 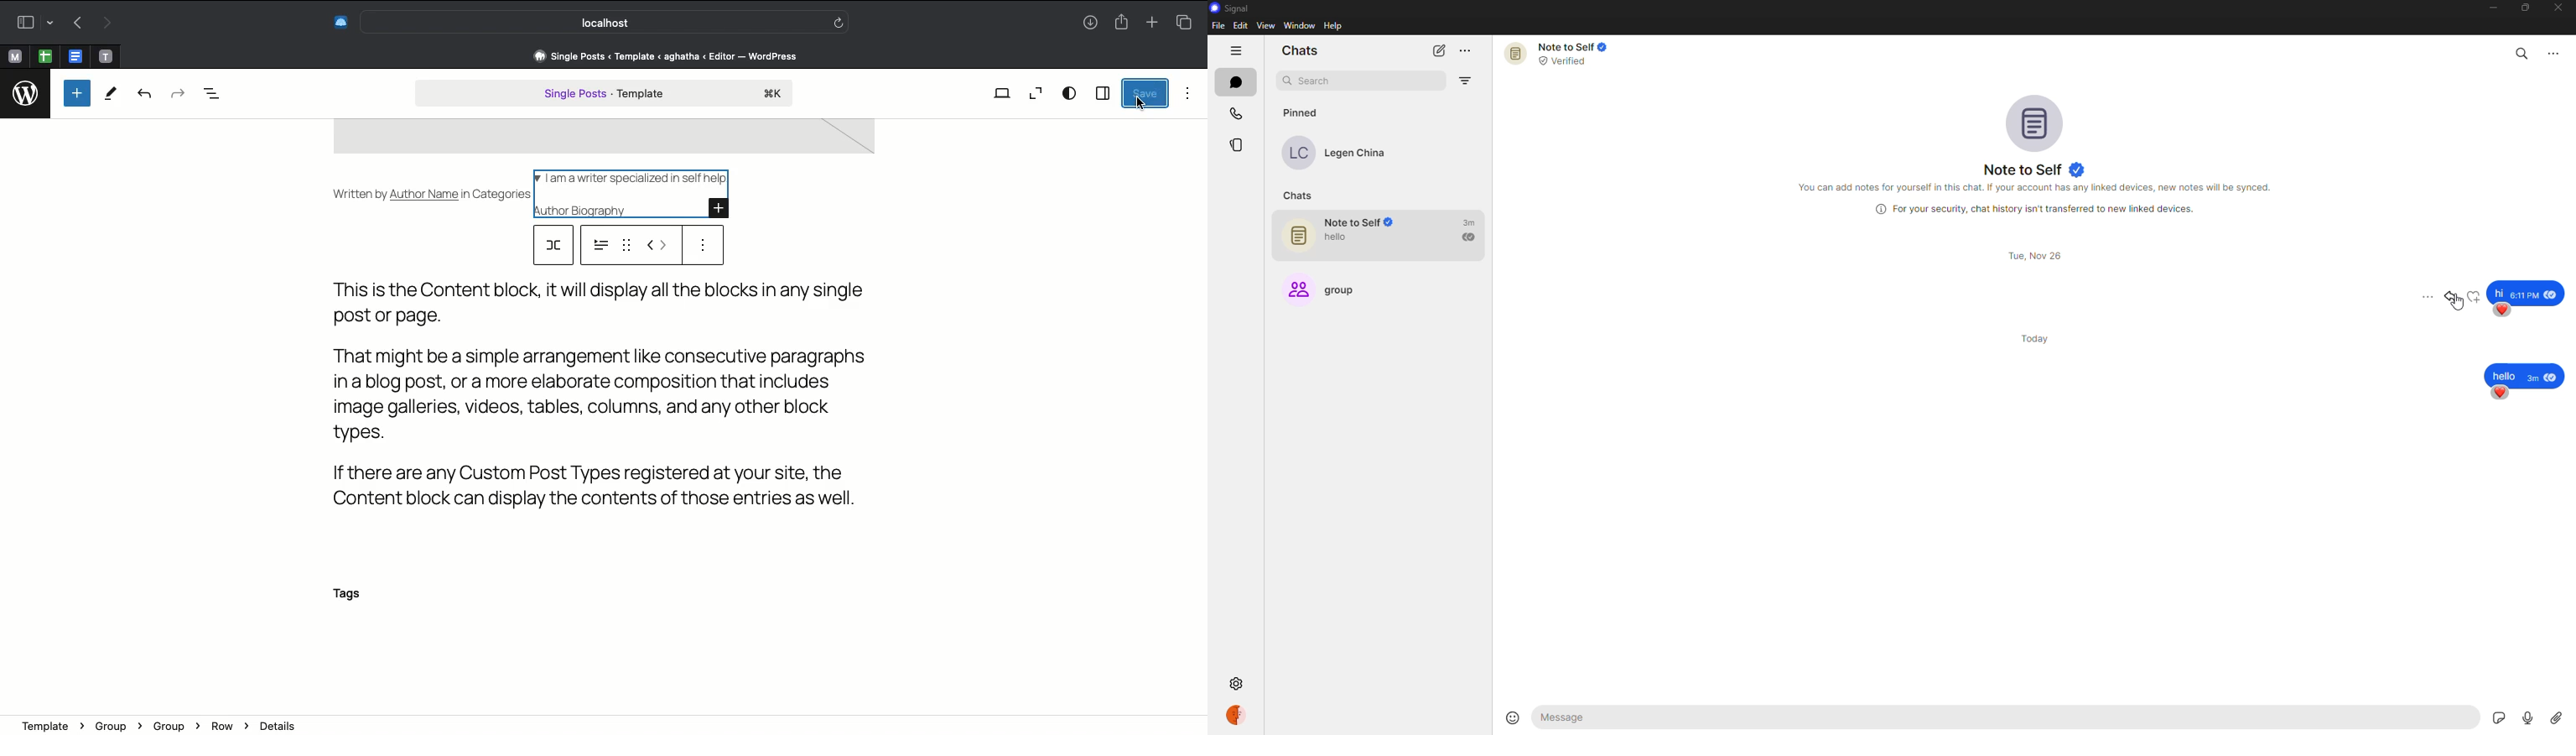 What do you see at coordinates (2040, 188) in the screenshot?
I see `info` at bounding box center [2040, 188].